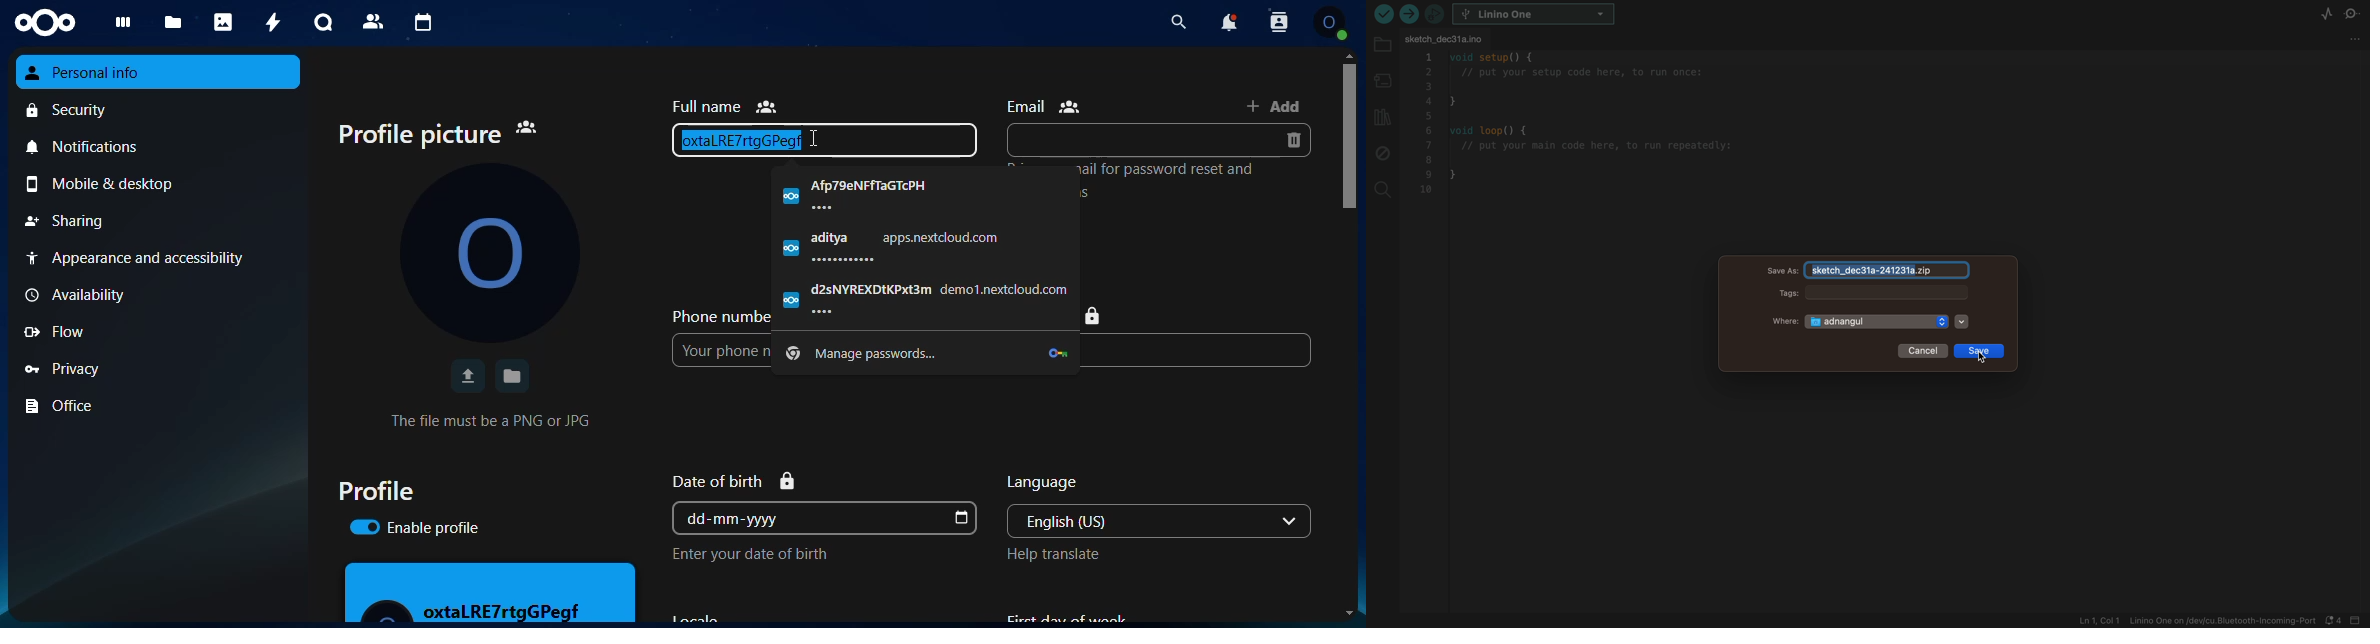 The width and height of the screenshot is (2380, 644). What do you see at coordinates (1349, 55) in the screenshot?
I see `scroll up` at bounding box center [1349, 55].